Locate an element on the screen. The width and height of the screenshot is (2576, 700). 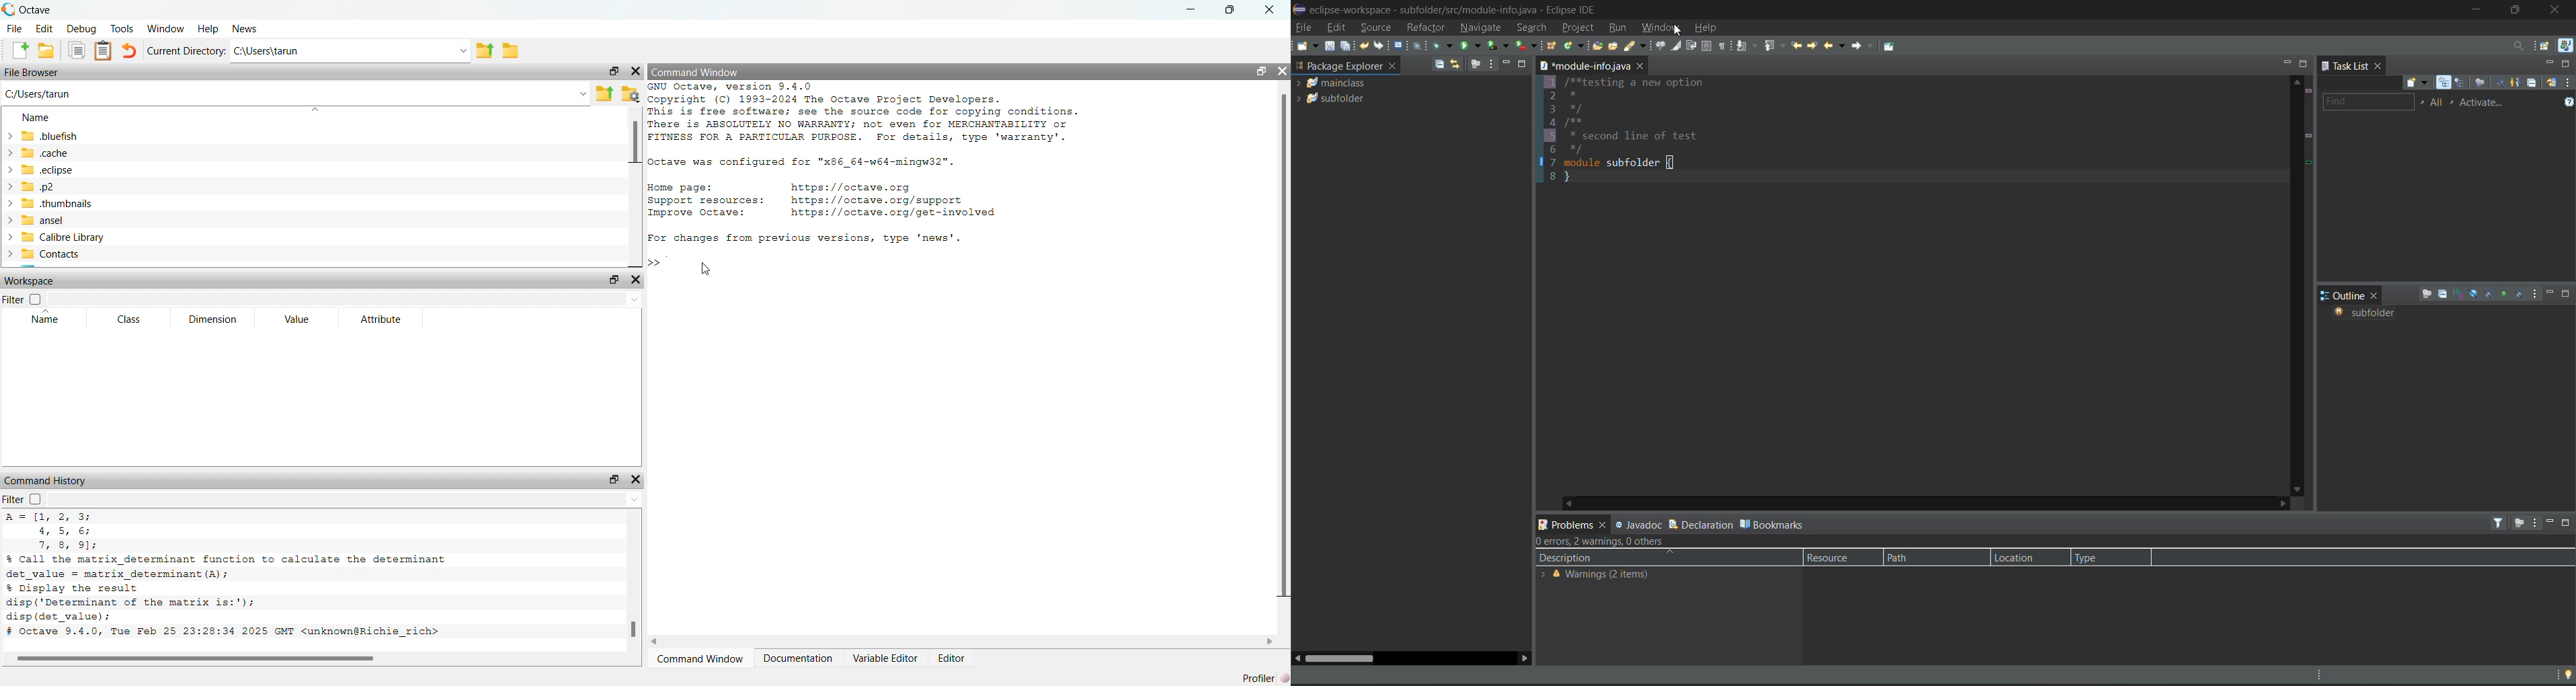
minimize is located at coordinates (2548, 65).